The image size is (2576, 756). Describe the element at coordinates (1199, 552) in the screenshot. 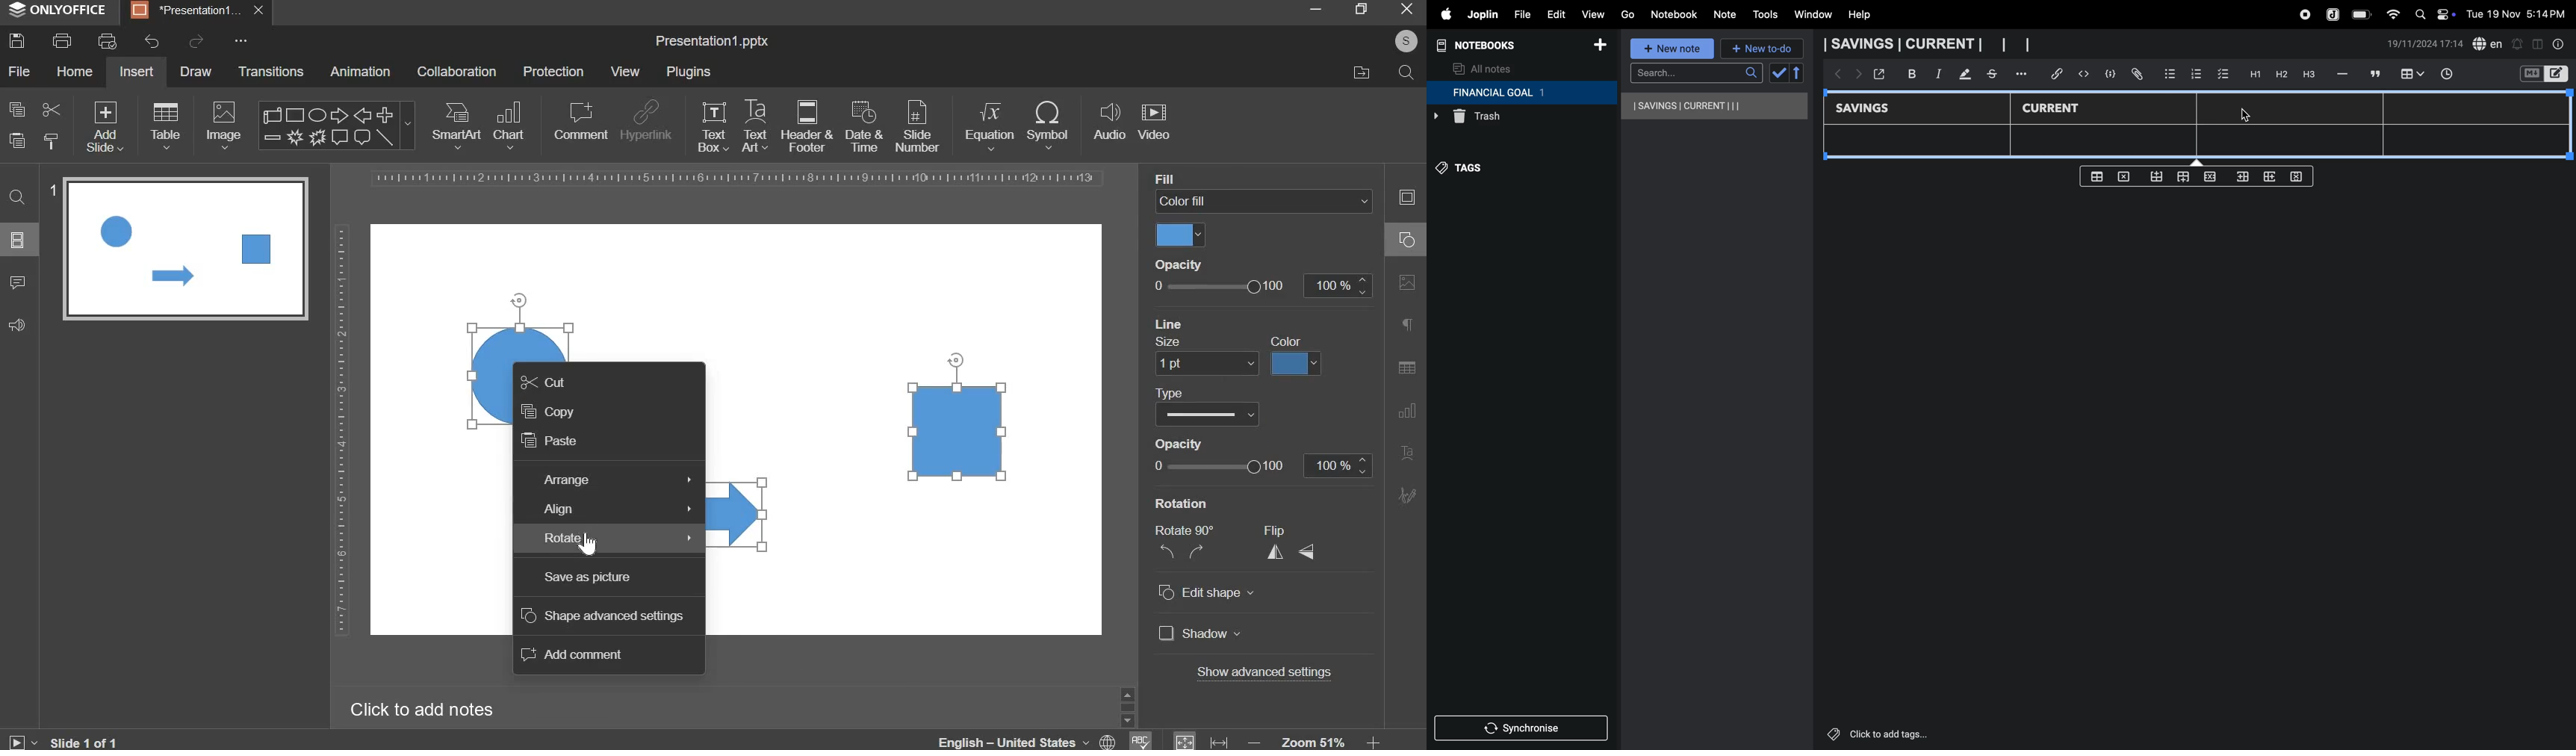

I see `rotate right 90` at that location.